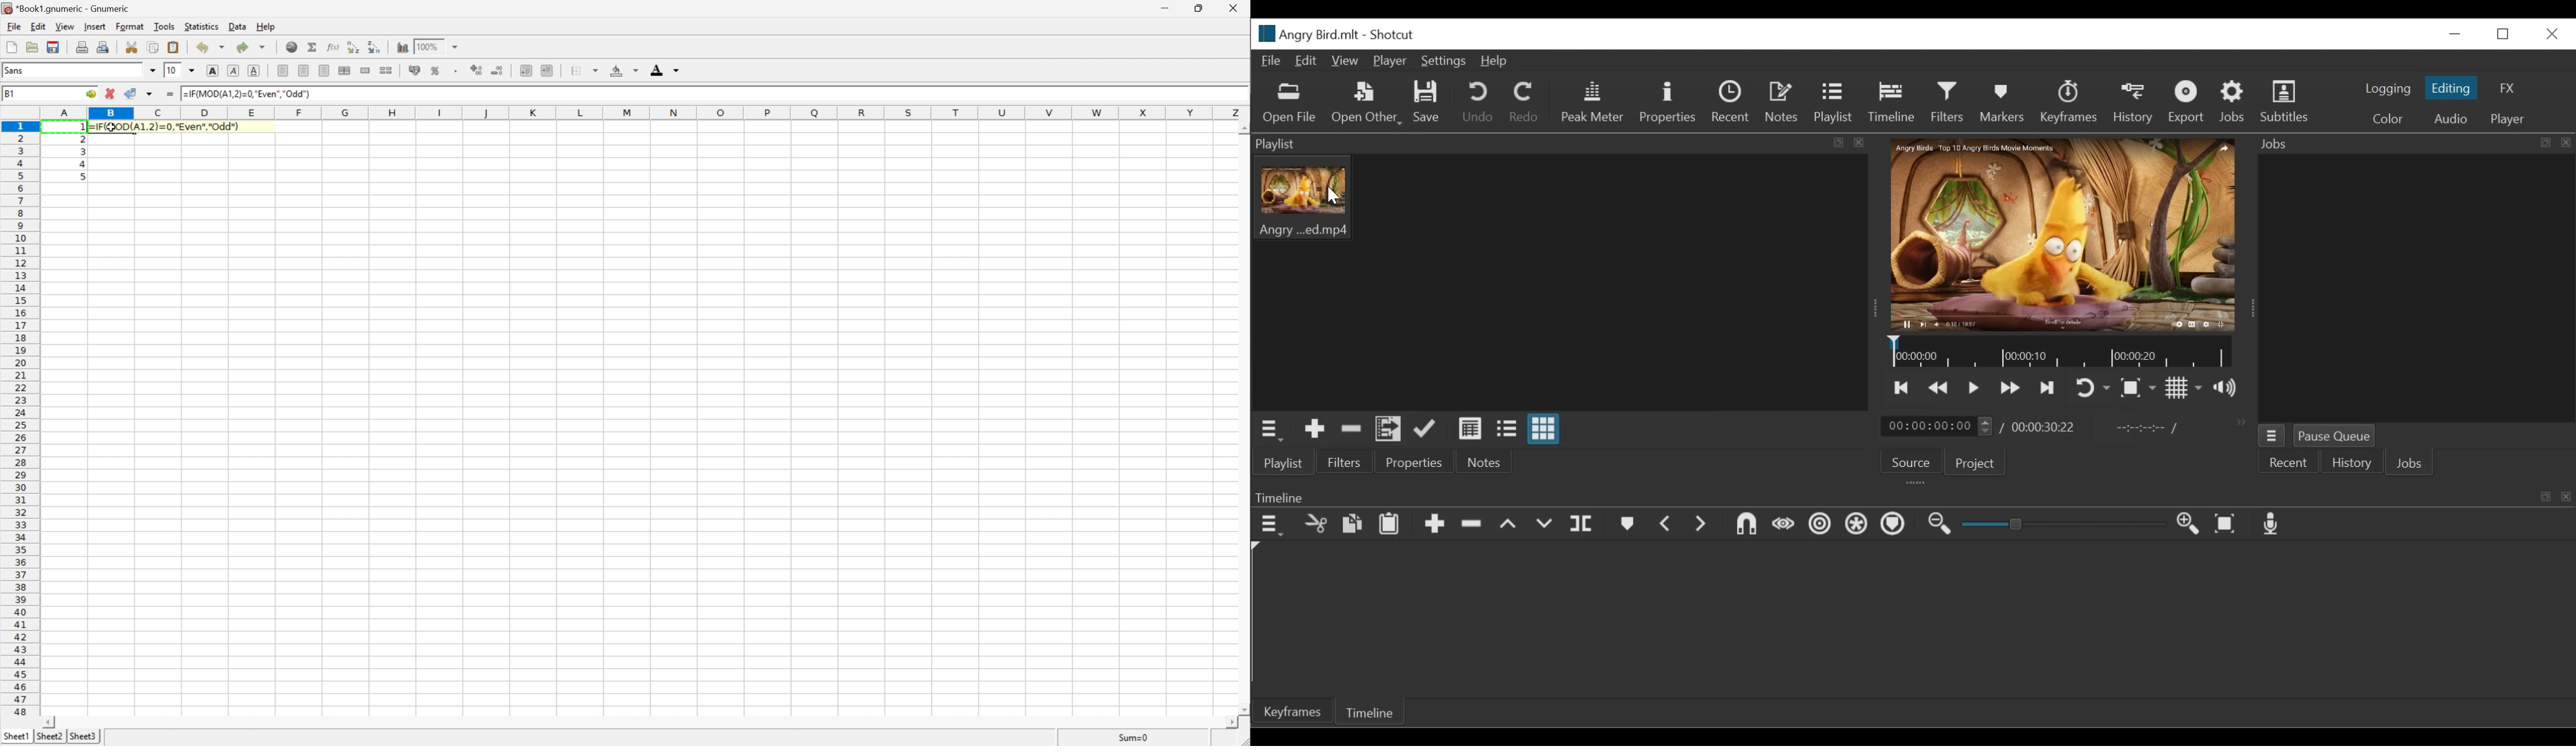  What do you see at coordinates (1351, 428) in the screenshot?
I see `Remove cut` at bounding box center [1351, 428].